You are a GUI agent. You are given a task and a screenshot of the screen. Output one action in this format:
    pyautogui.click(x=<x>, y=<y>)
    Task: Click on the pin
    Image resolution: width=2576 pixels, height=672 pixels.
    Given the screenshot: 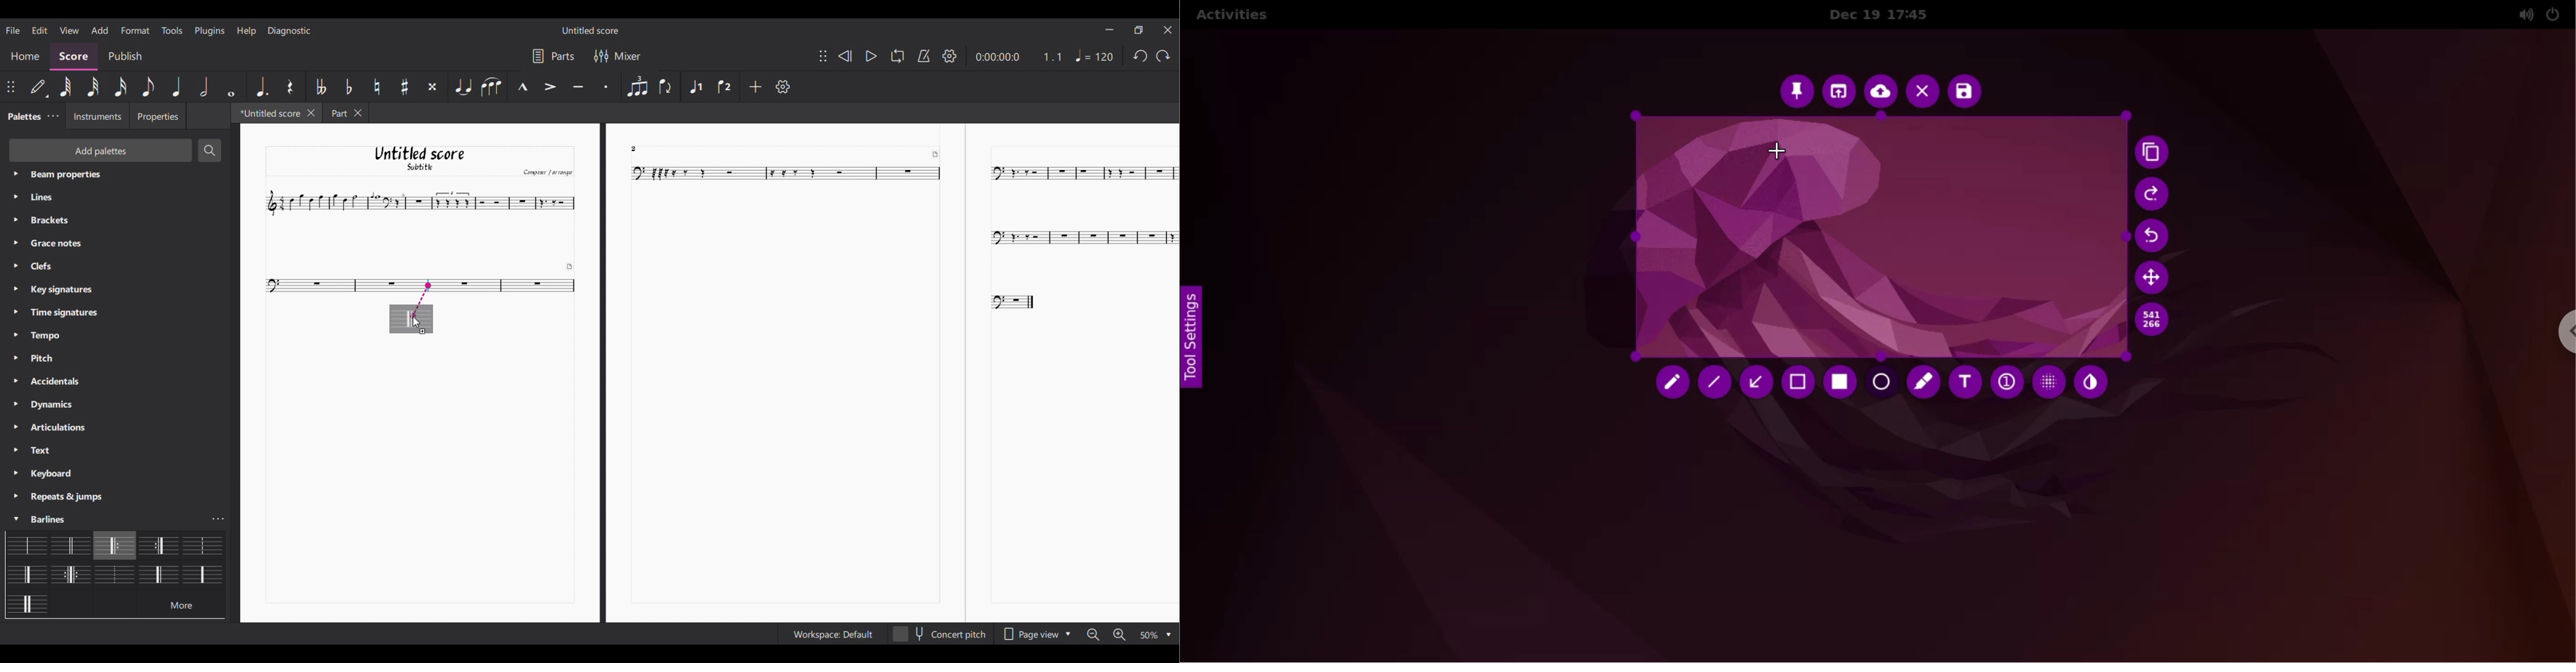 What is the action you would take?
    pyautogui.click(x=1796, y=90)
    